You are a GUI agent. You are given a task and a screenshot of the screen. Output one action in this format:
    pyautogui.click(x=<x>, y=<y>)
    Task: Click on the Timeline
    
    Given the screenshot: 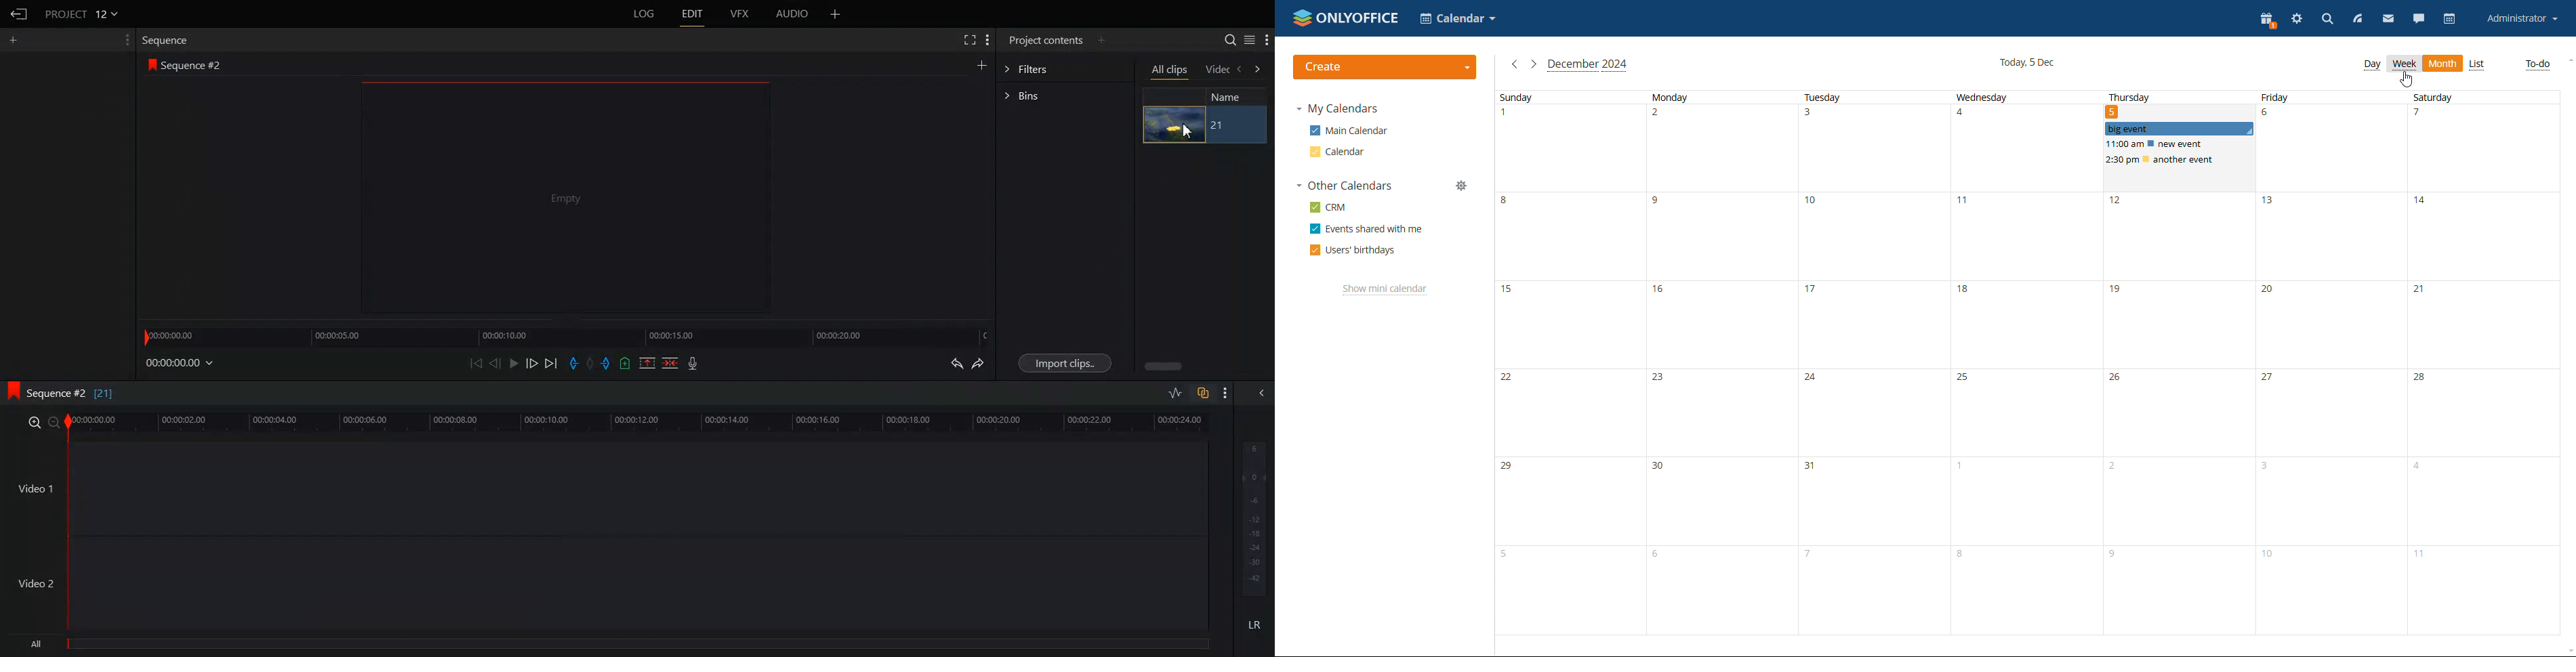 What is the action you would take?
    pyautogui.click(x=638, y=423)
    